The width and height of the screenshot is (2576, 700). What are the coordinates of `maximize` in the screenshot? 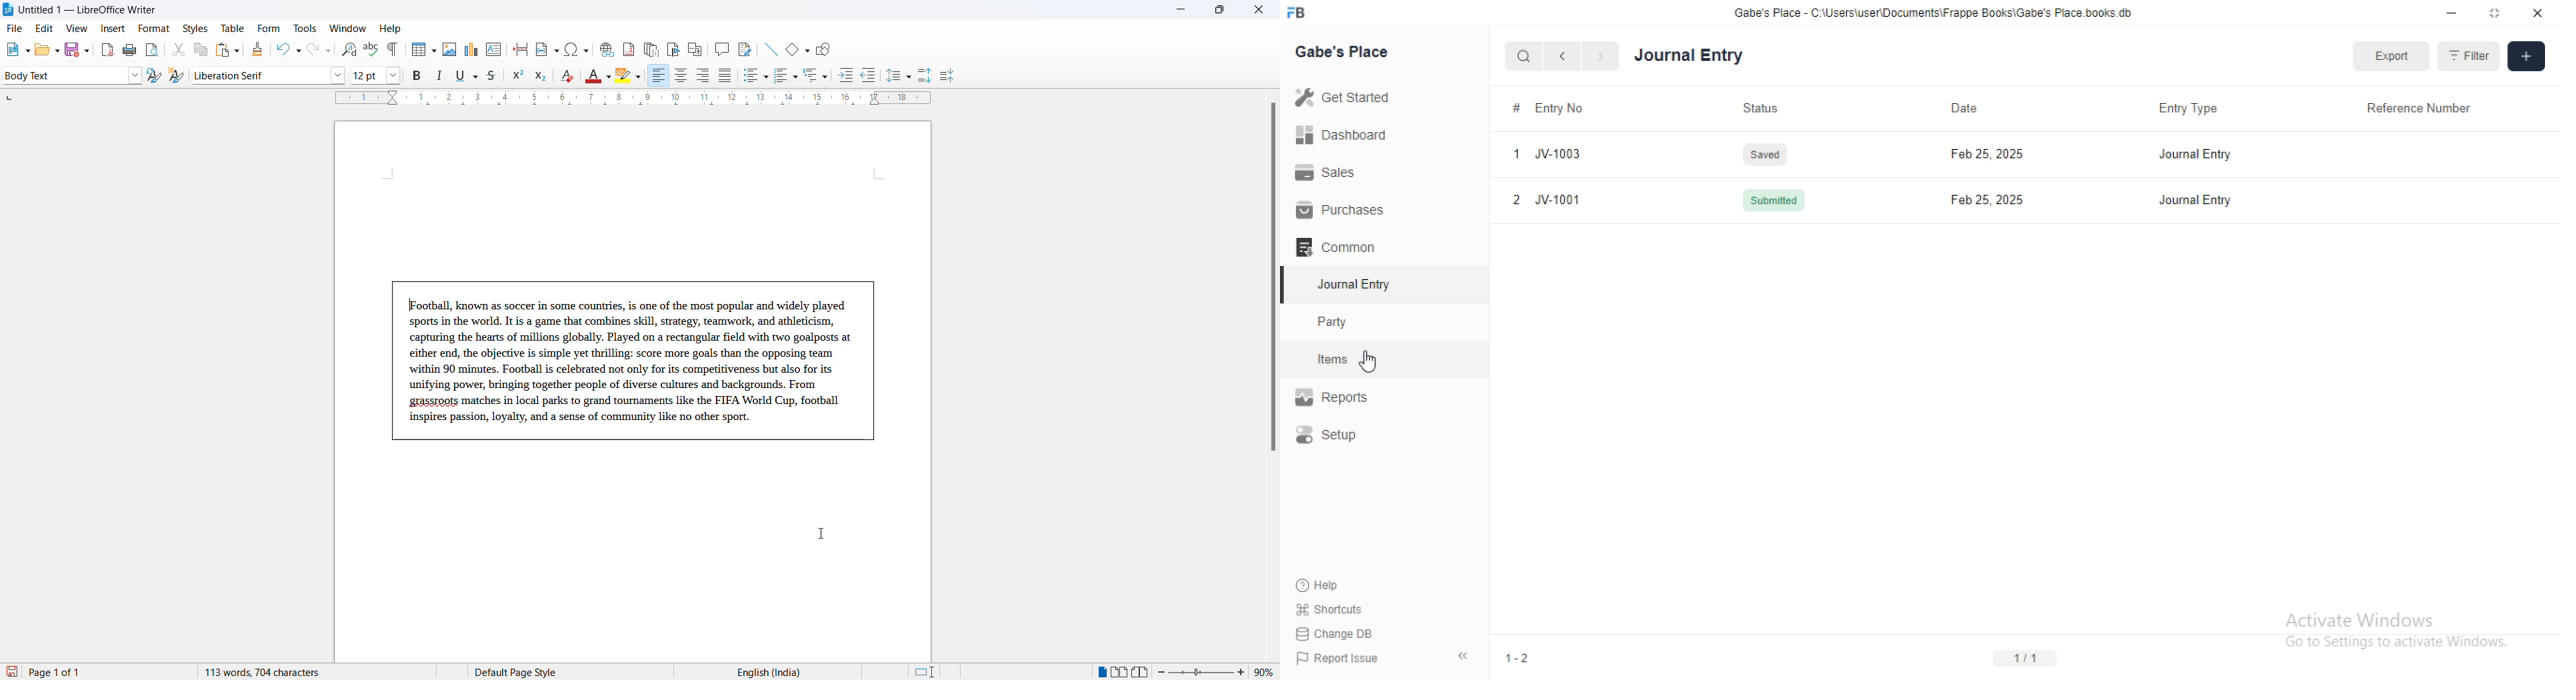 It's located at (1219, 11).